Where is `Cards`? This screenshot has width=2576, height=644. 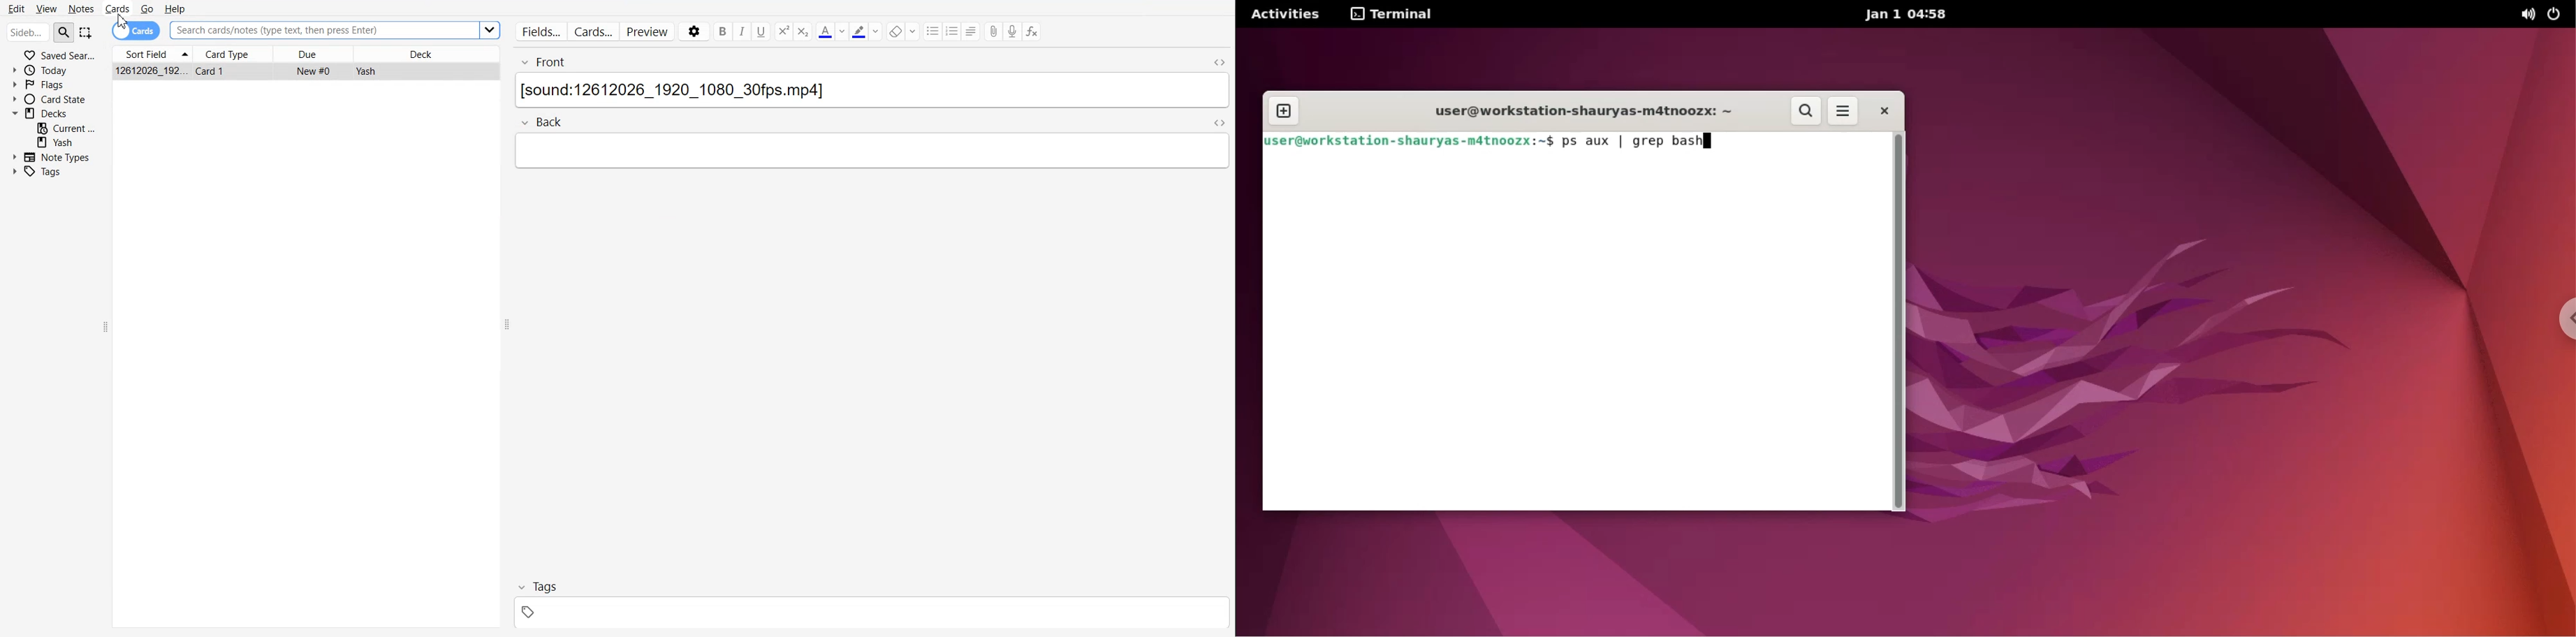
Cards is located at coordinates (136, 30).